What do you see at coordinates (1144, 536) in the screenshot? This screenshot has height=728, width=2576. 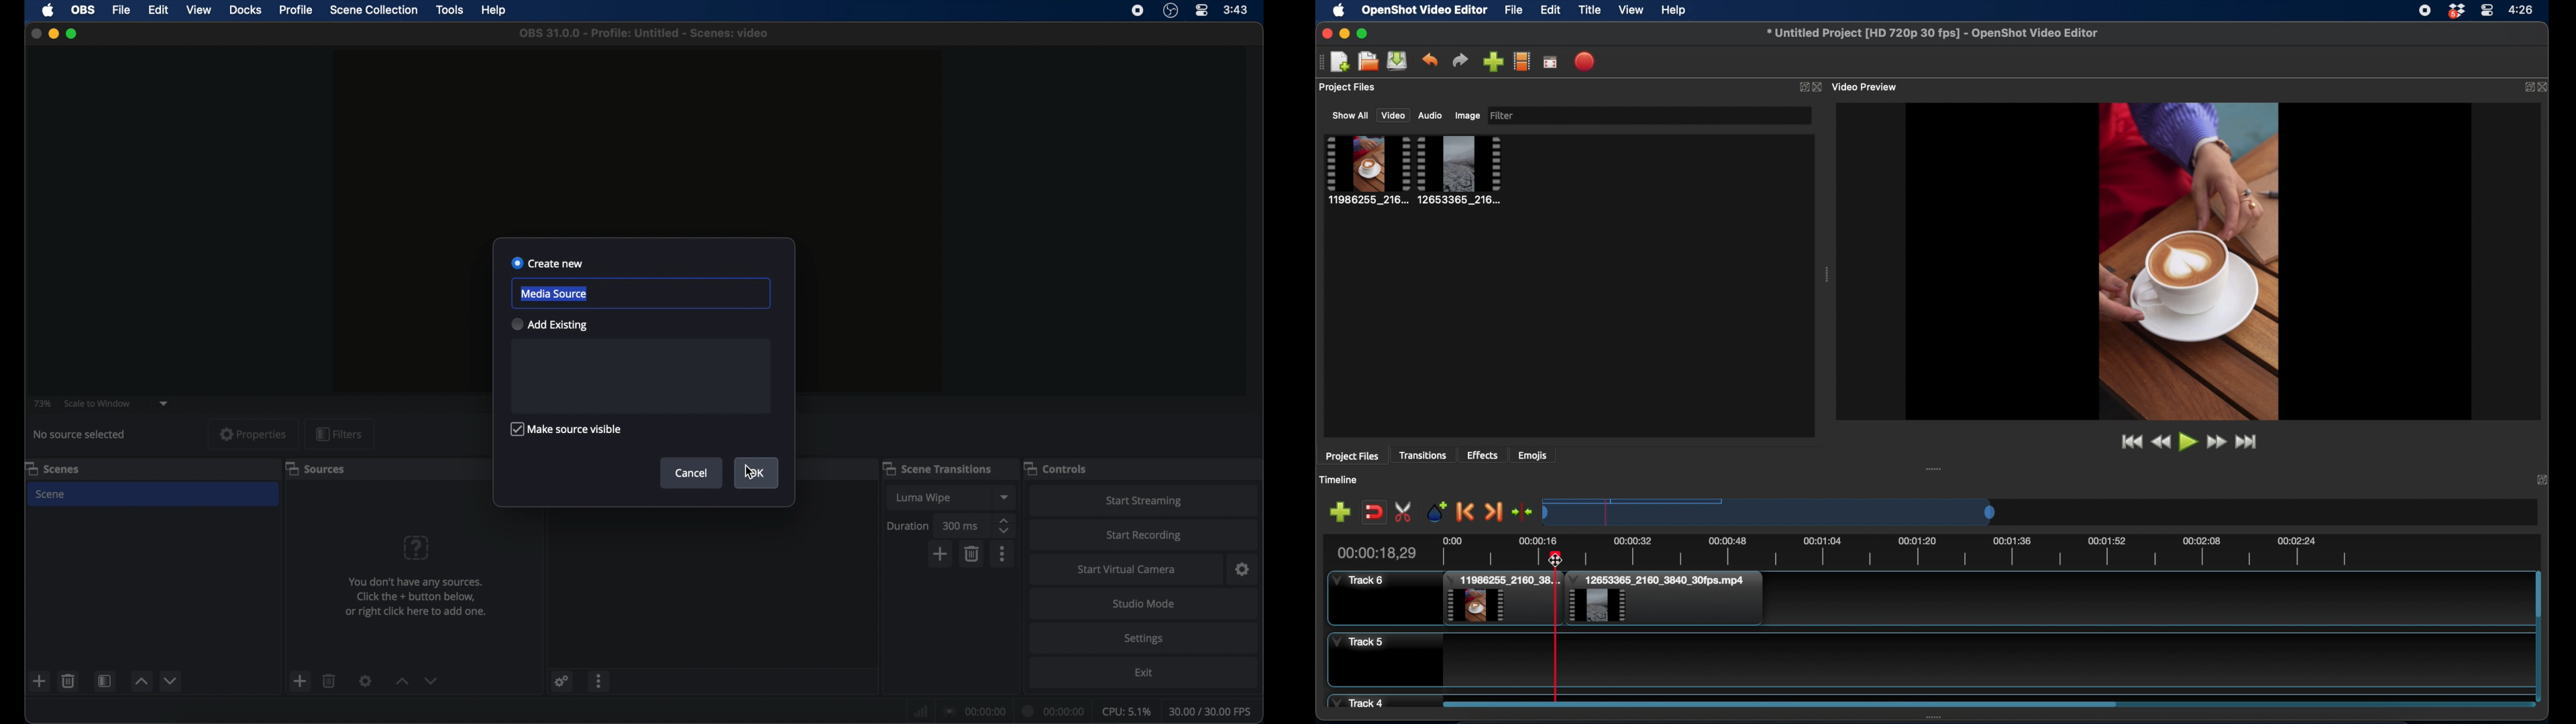 I see `start recording` at bounding box center [1144, 536].